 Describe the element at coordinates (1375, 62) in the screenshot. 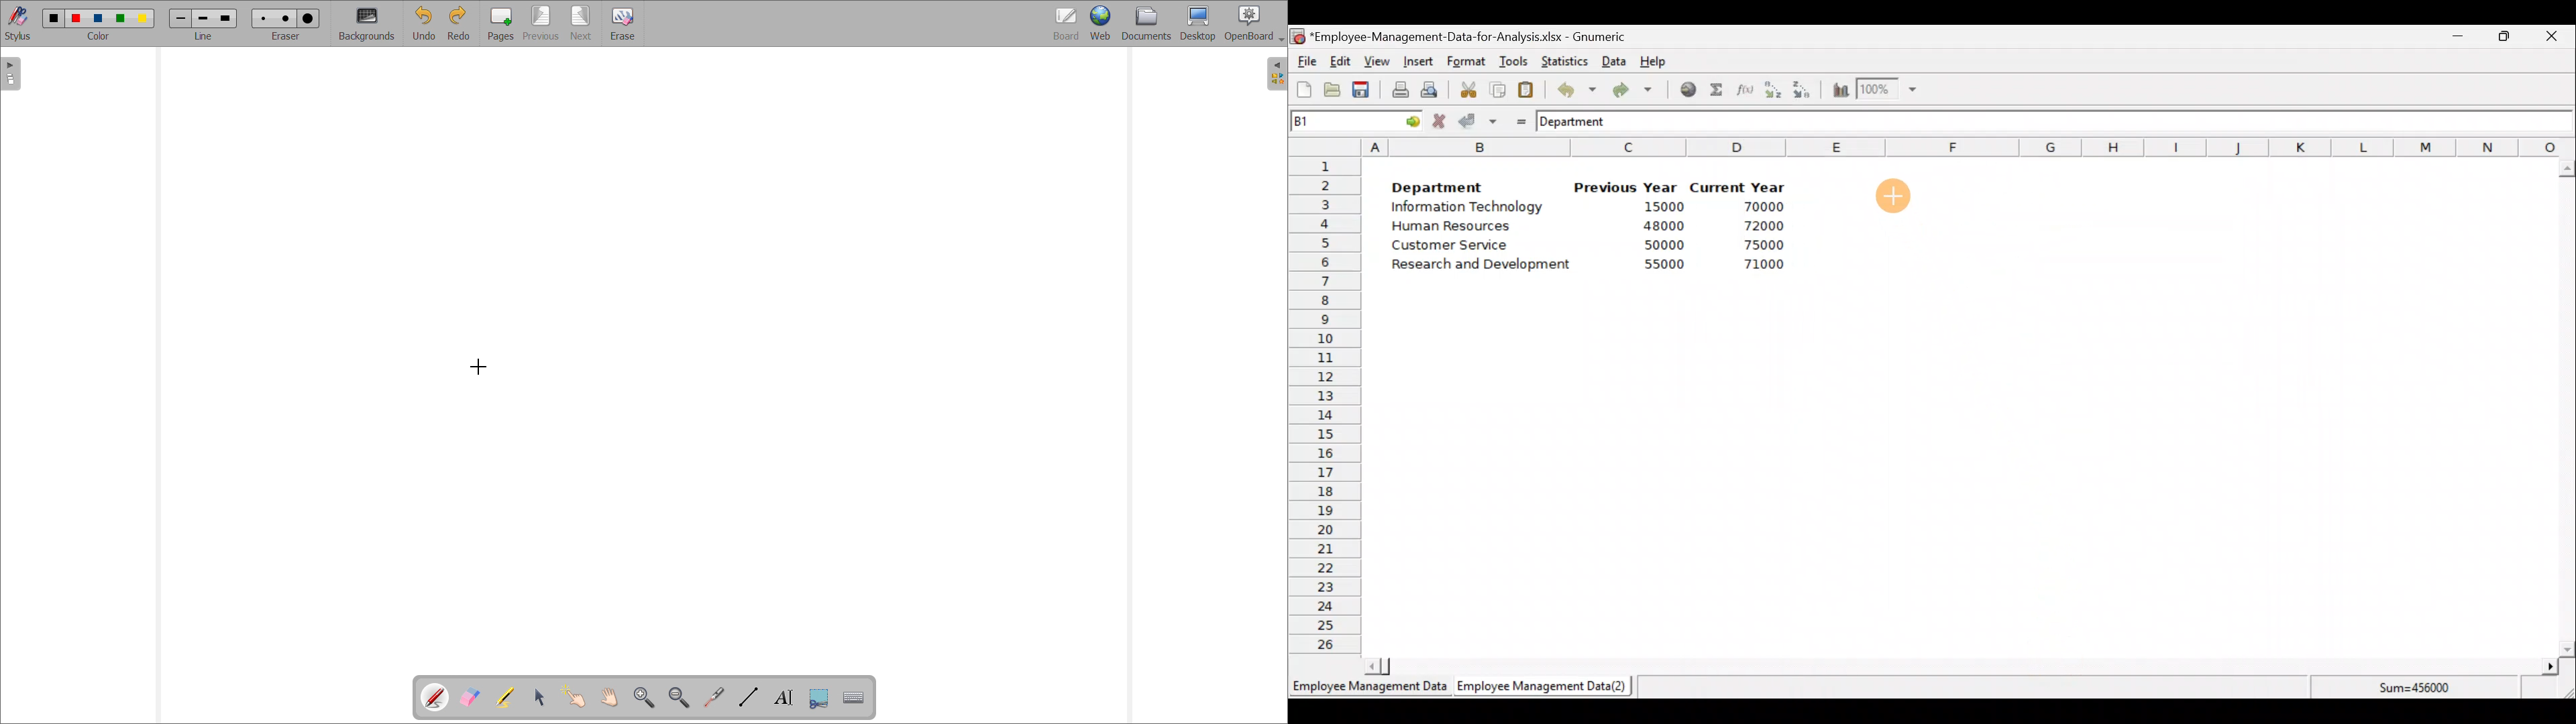

I see `View` at that location.